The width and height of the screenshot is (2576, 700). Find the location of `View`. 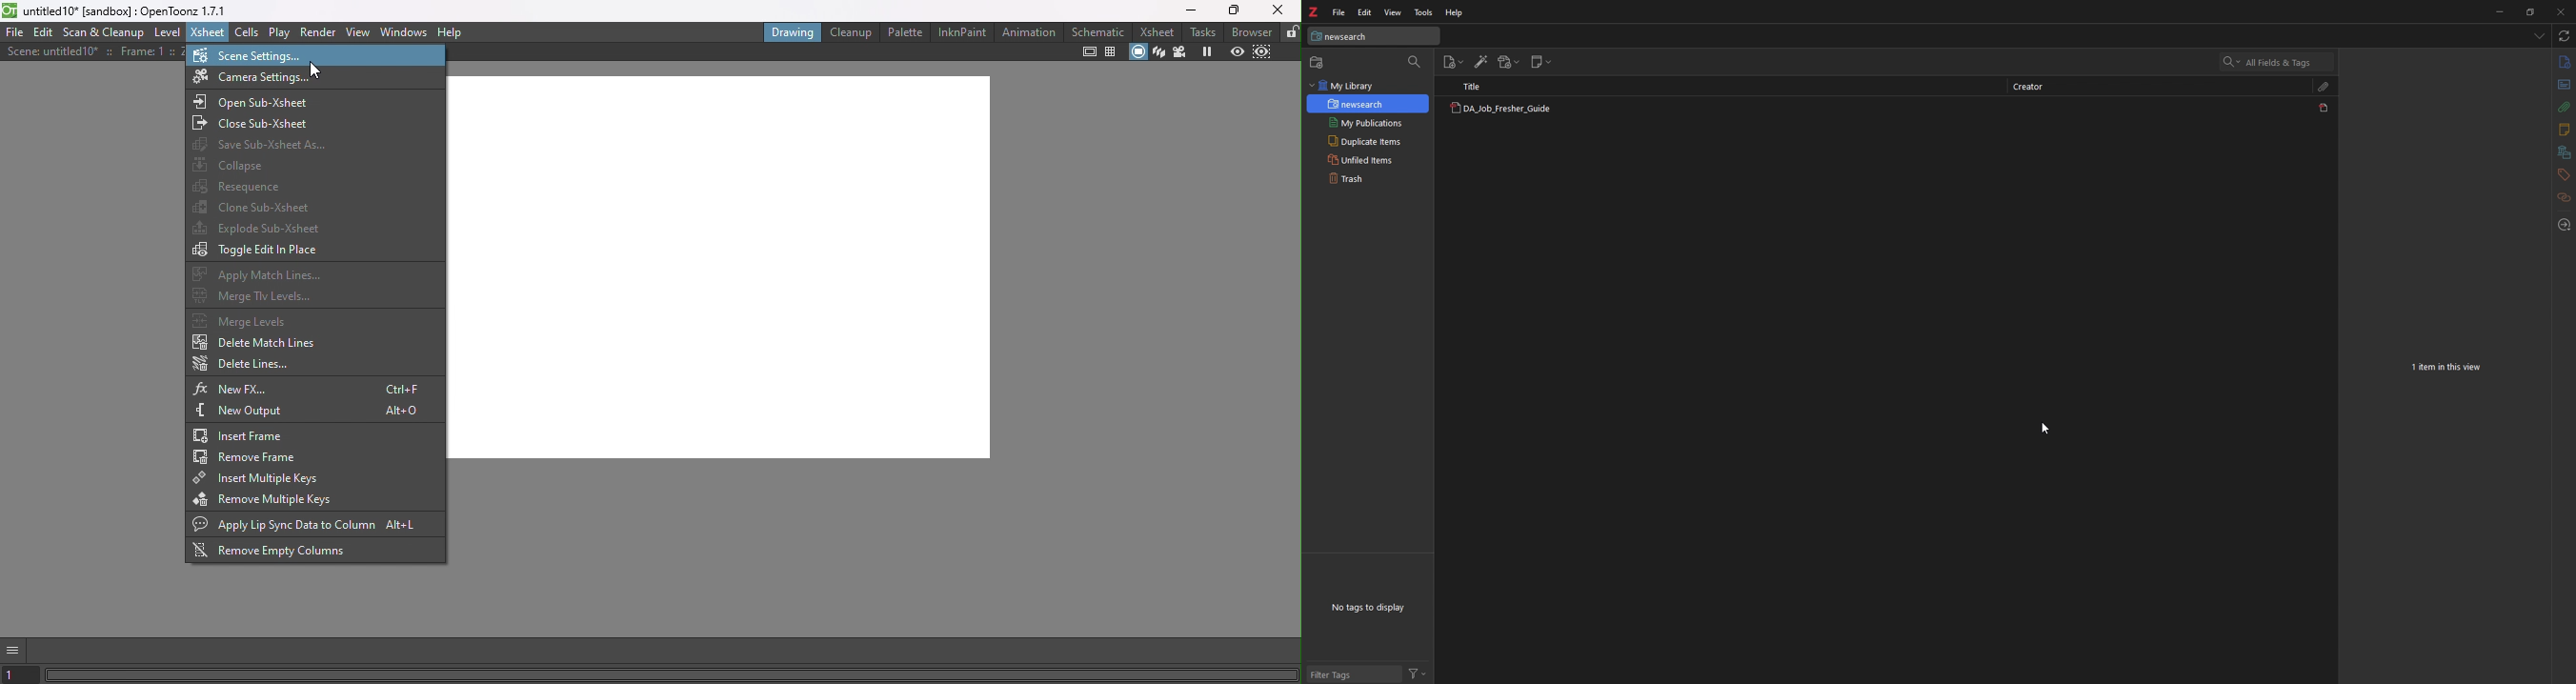

View is located at coordinates (358, 31).